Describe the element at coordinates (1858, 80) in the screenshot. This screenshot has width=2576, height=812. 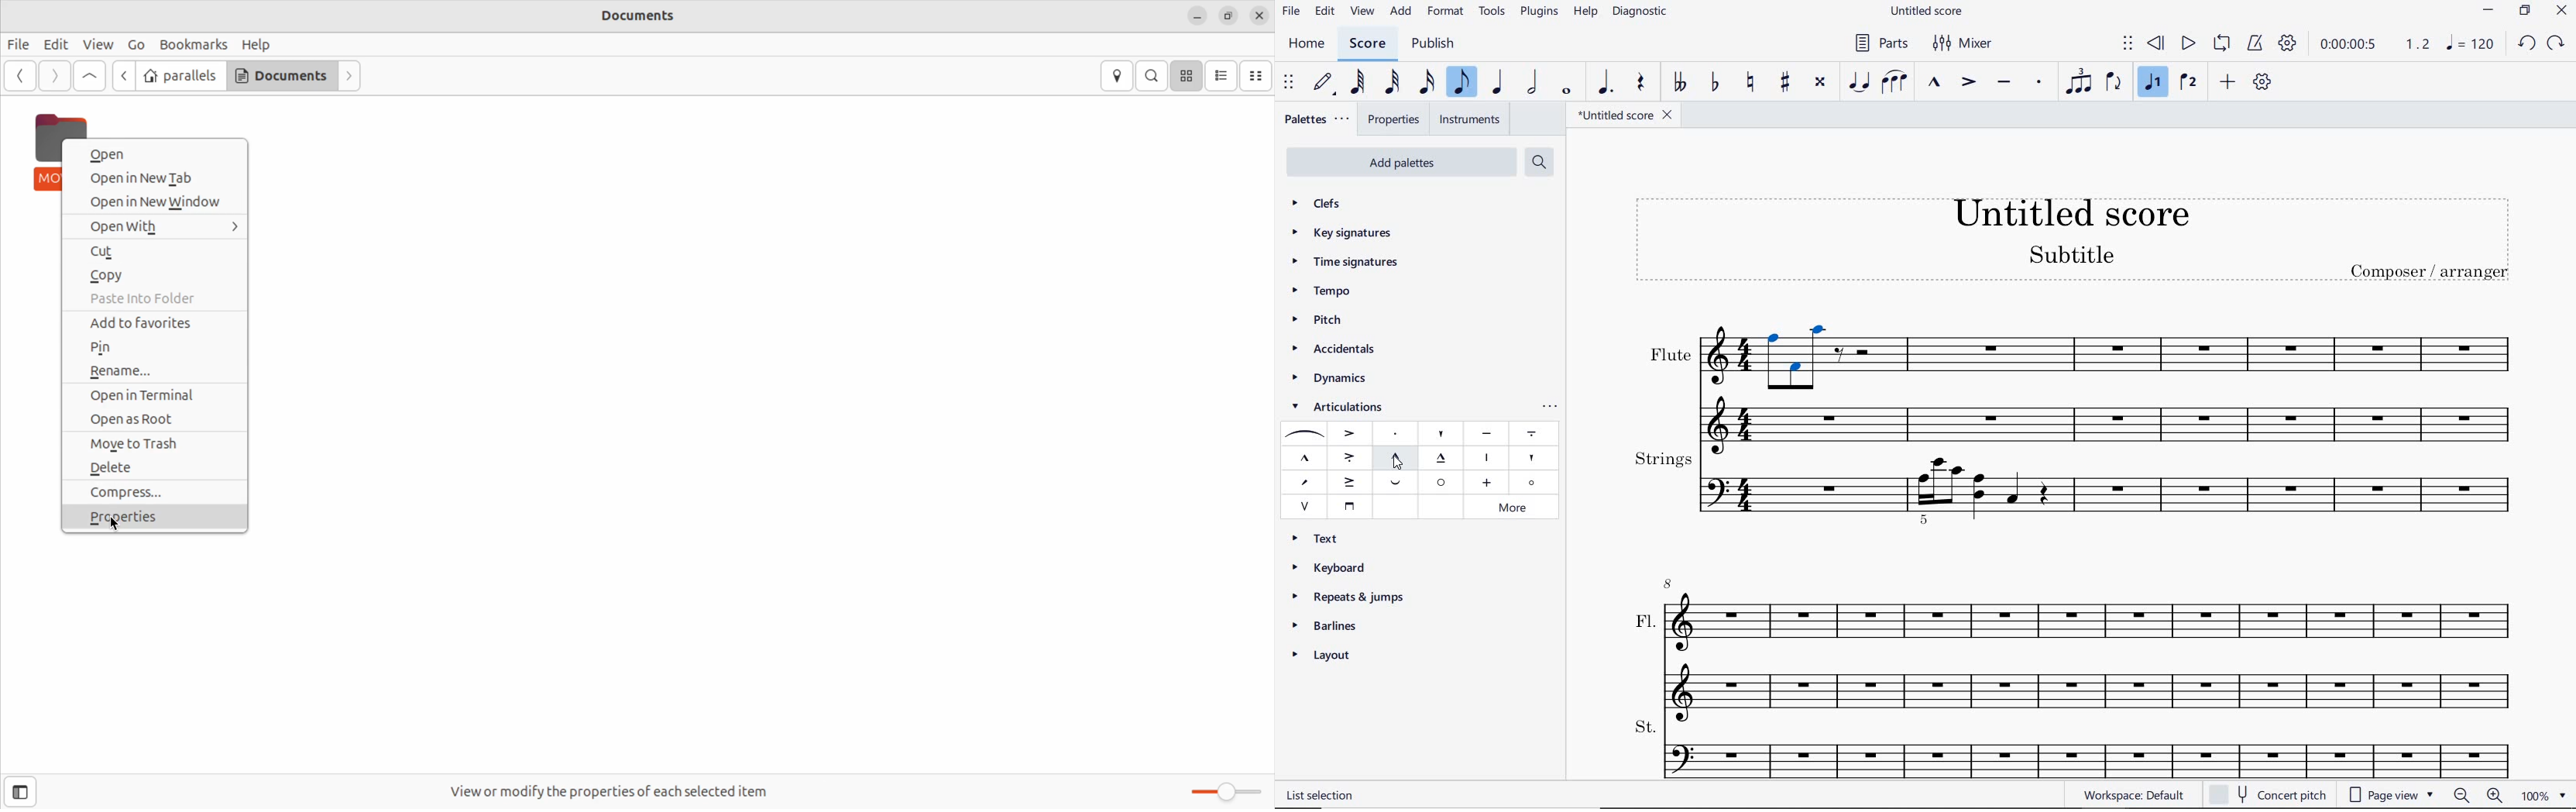
I see `TIE` at that location.